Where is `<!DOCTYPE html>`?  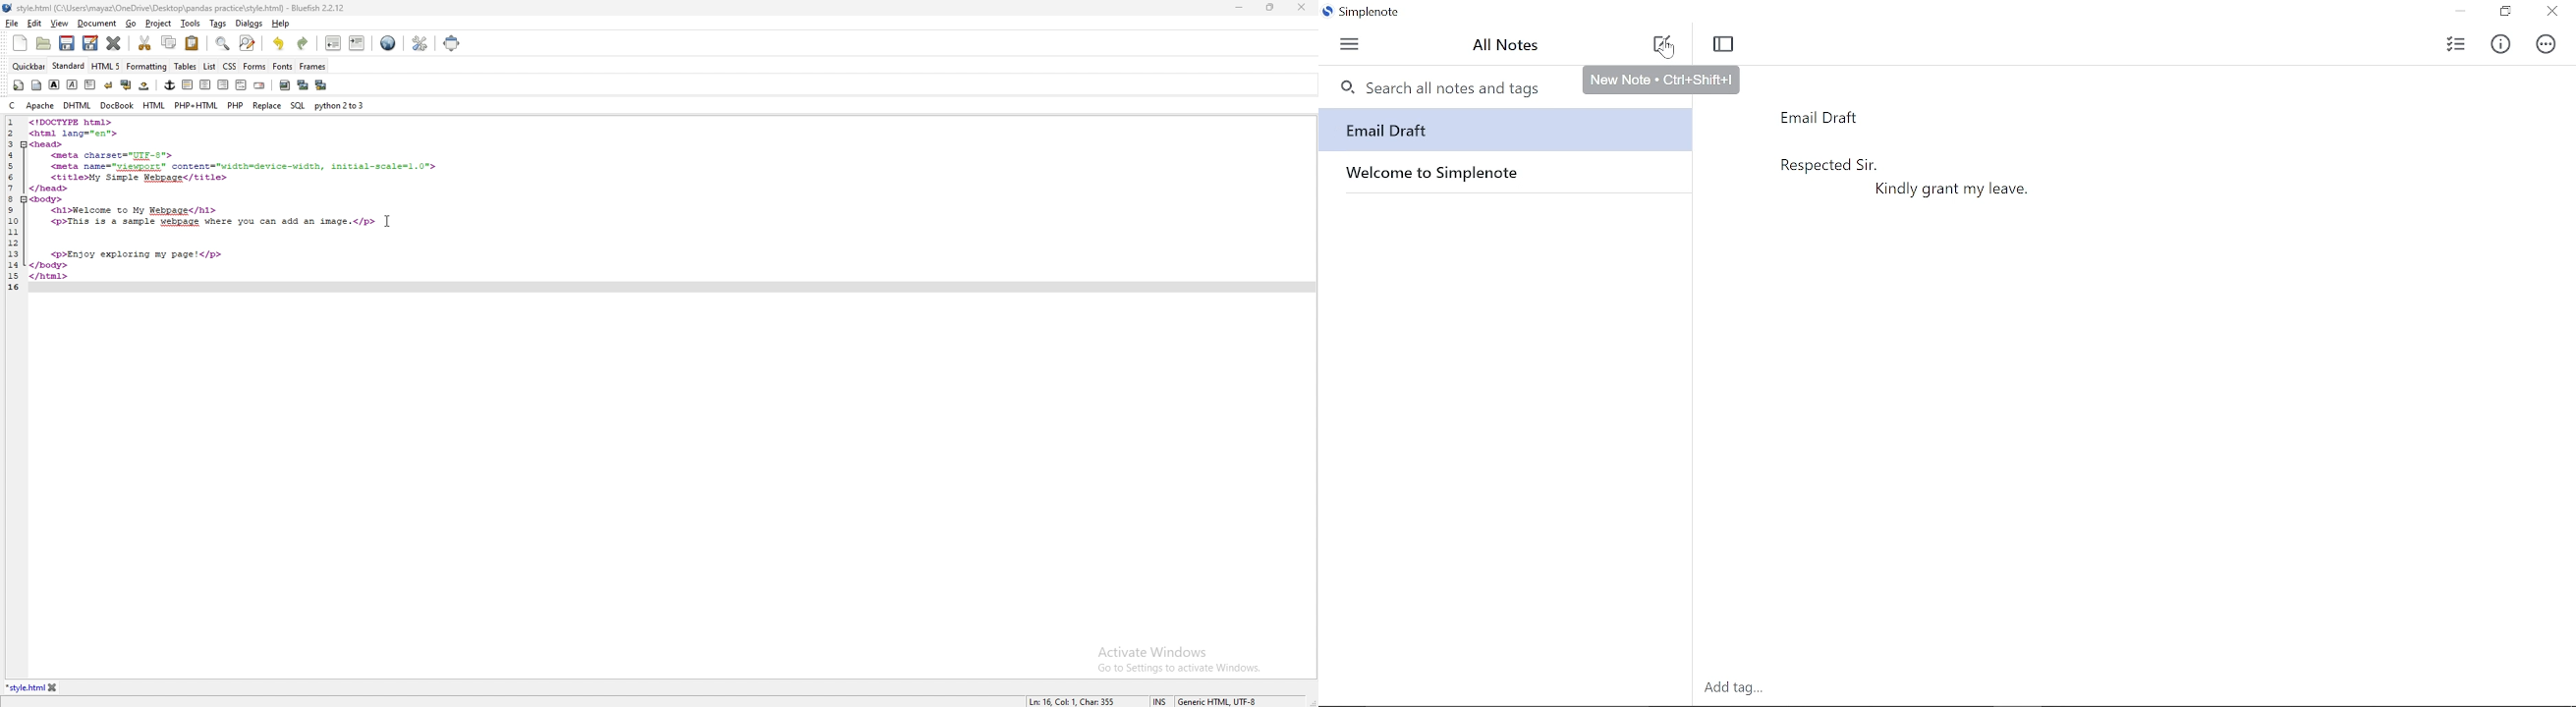
<!DOCTYPE html> is located at coordinates (73, 122).